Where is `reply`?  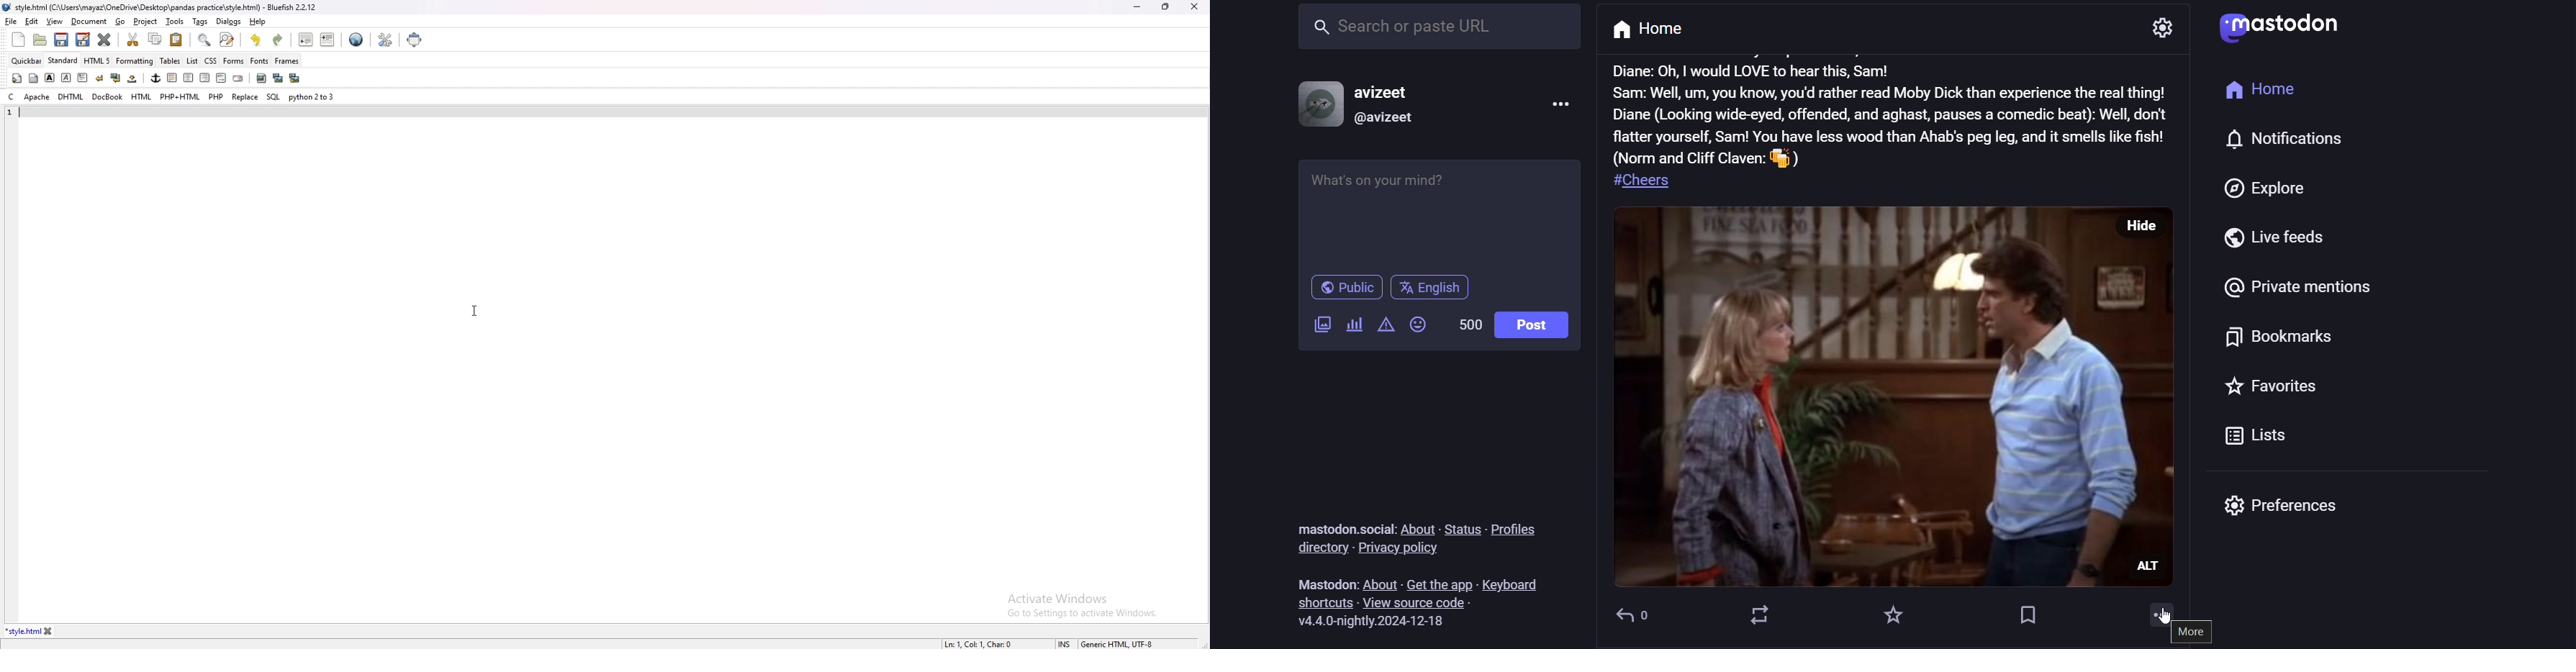
reply is located at coordinates (1637, 614).